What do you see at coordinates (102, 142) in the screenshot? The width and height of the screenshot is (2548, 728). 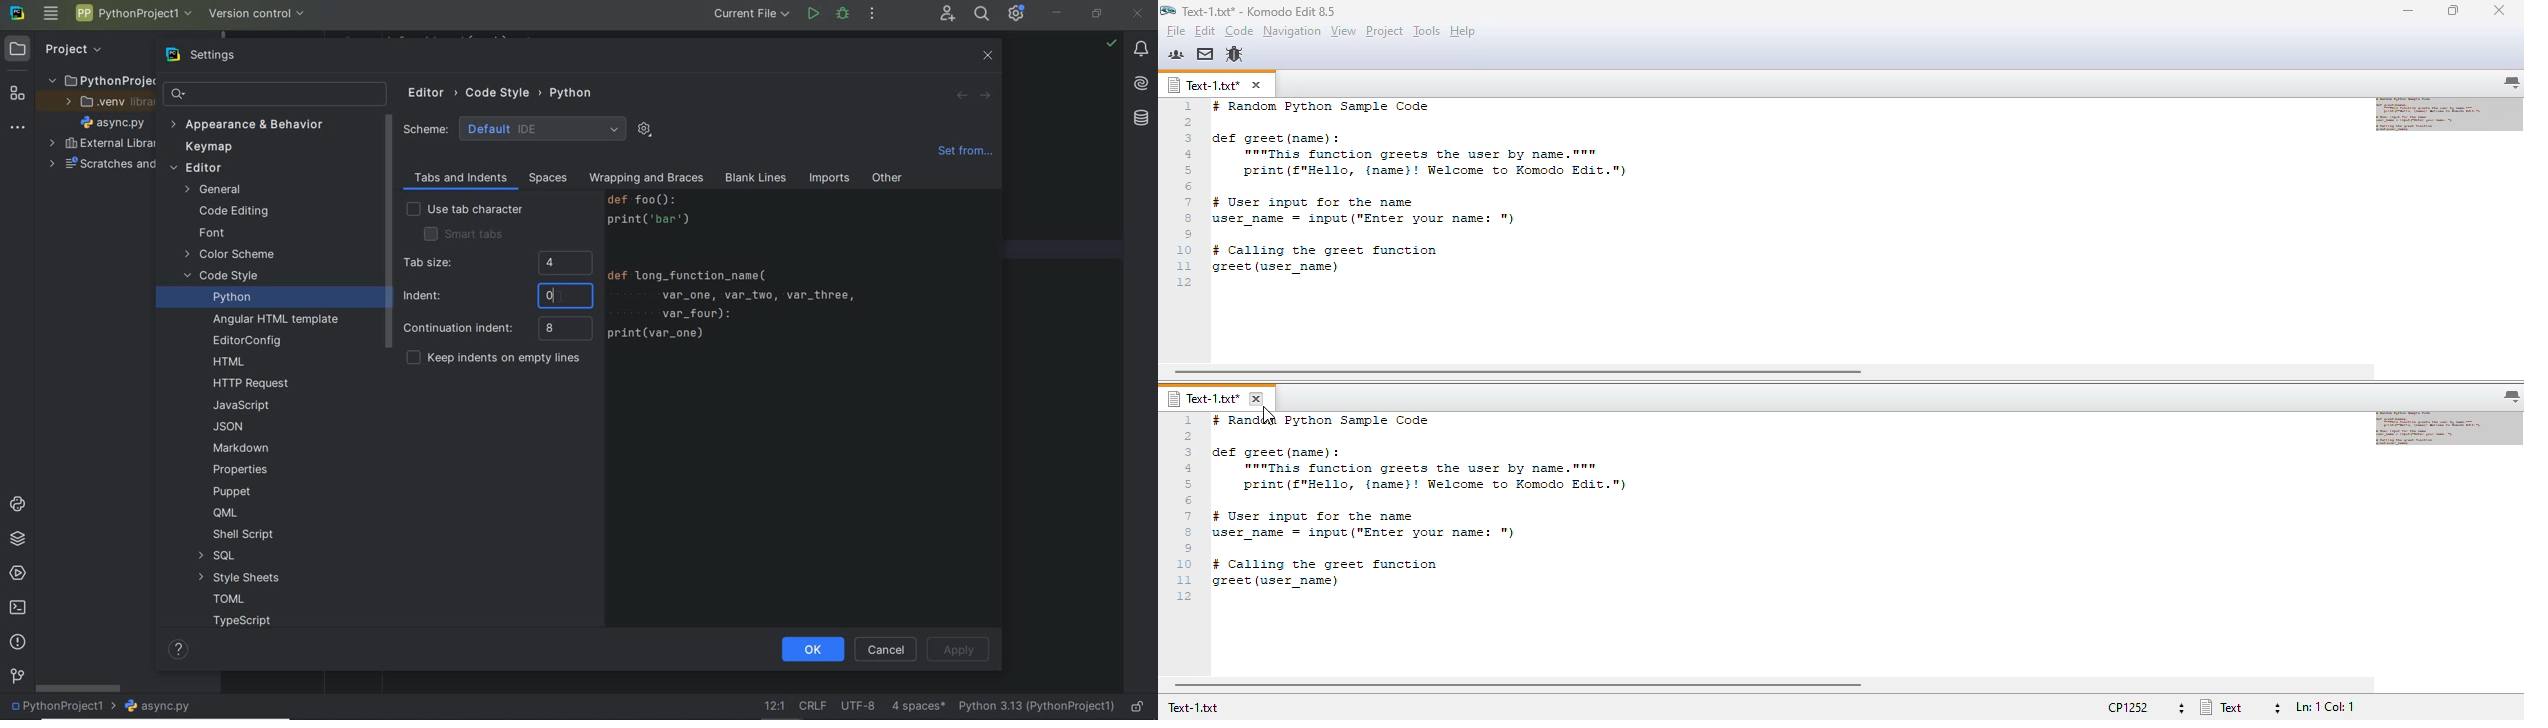 I see `external libraries` at bounding box center [102, 142].